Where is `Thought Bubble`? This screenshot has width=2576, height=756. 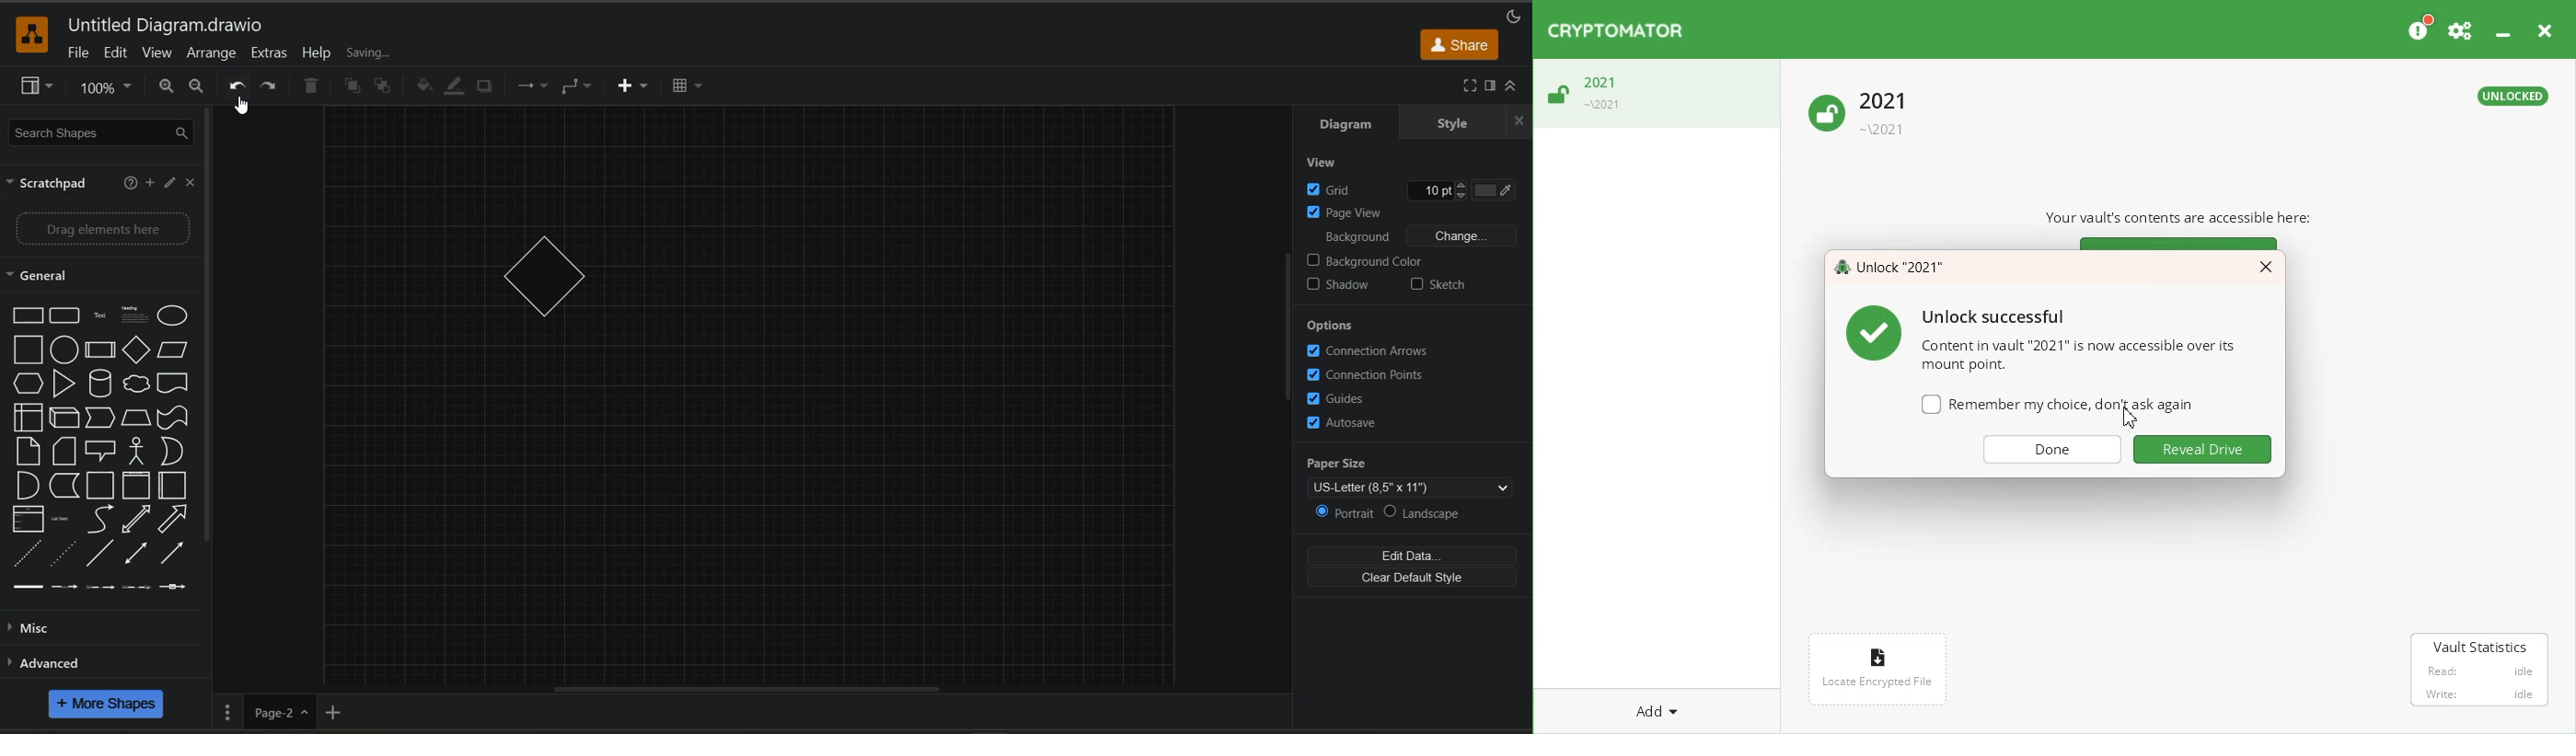 Thought Bubble is located at coordinates (136, 386).